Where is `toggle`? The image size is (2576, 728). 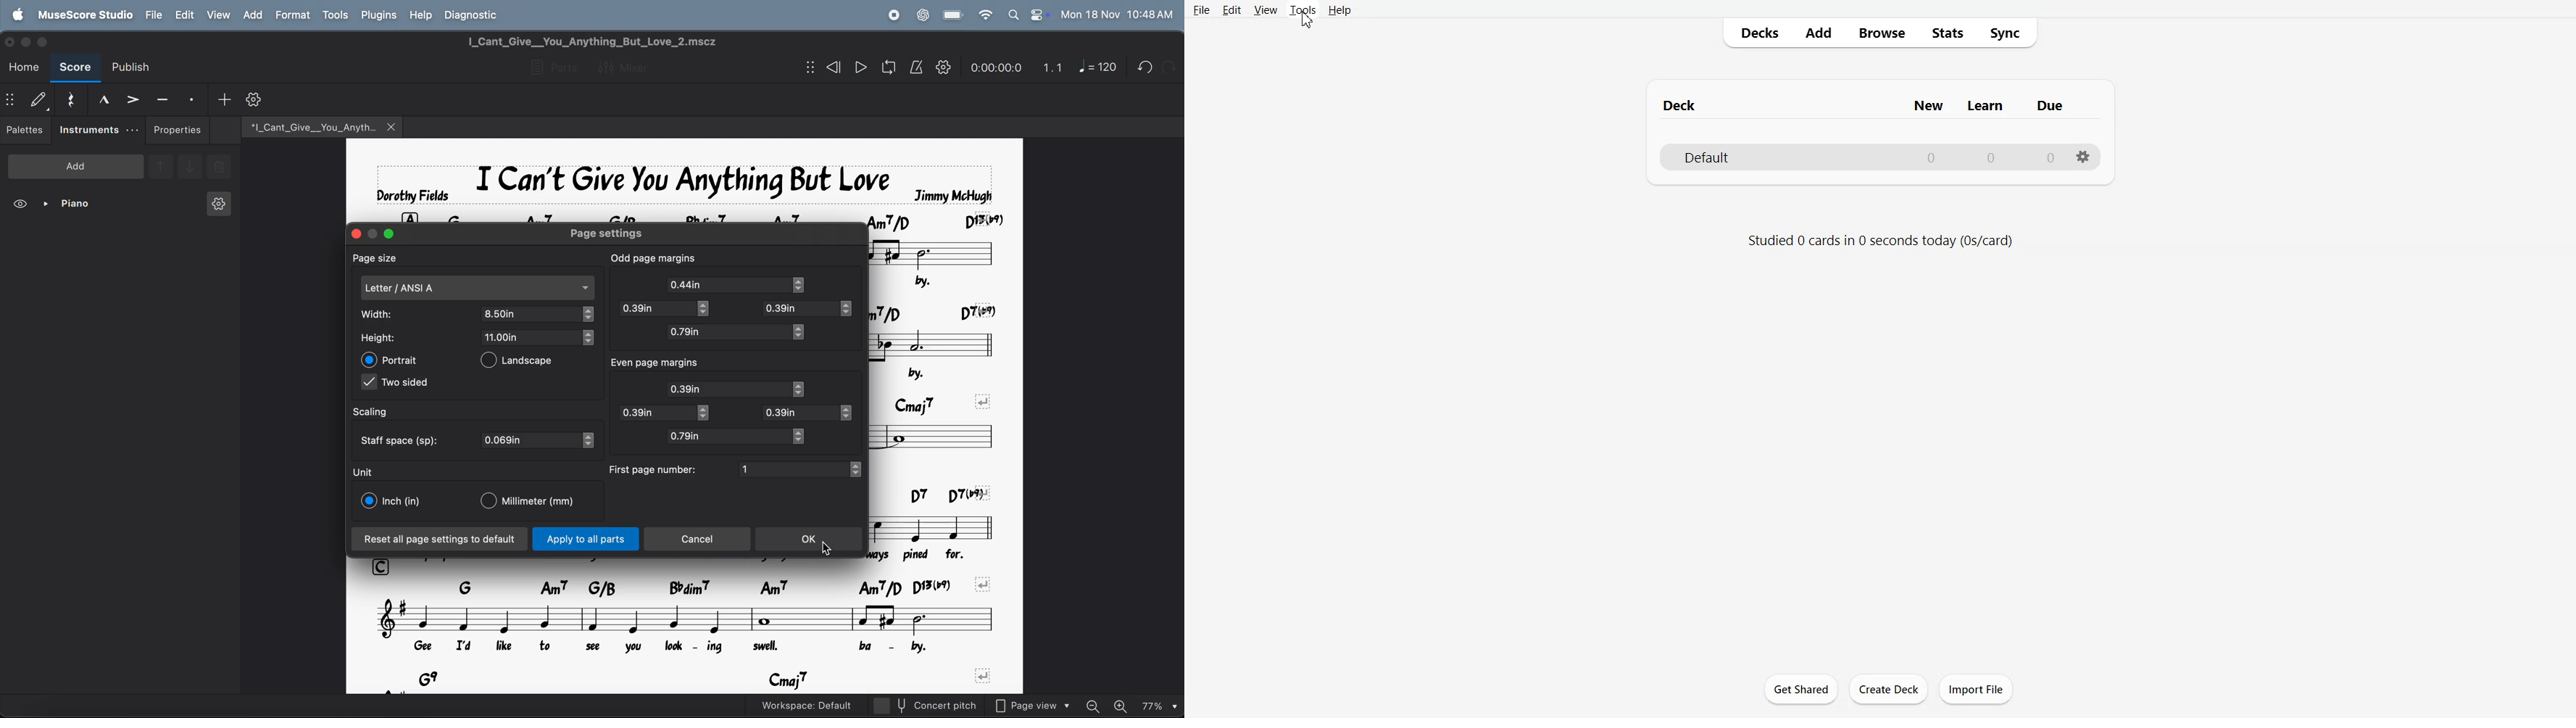 toggle is located at coordinates (852, 309).